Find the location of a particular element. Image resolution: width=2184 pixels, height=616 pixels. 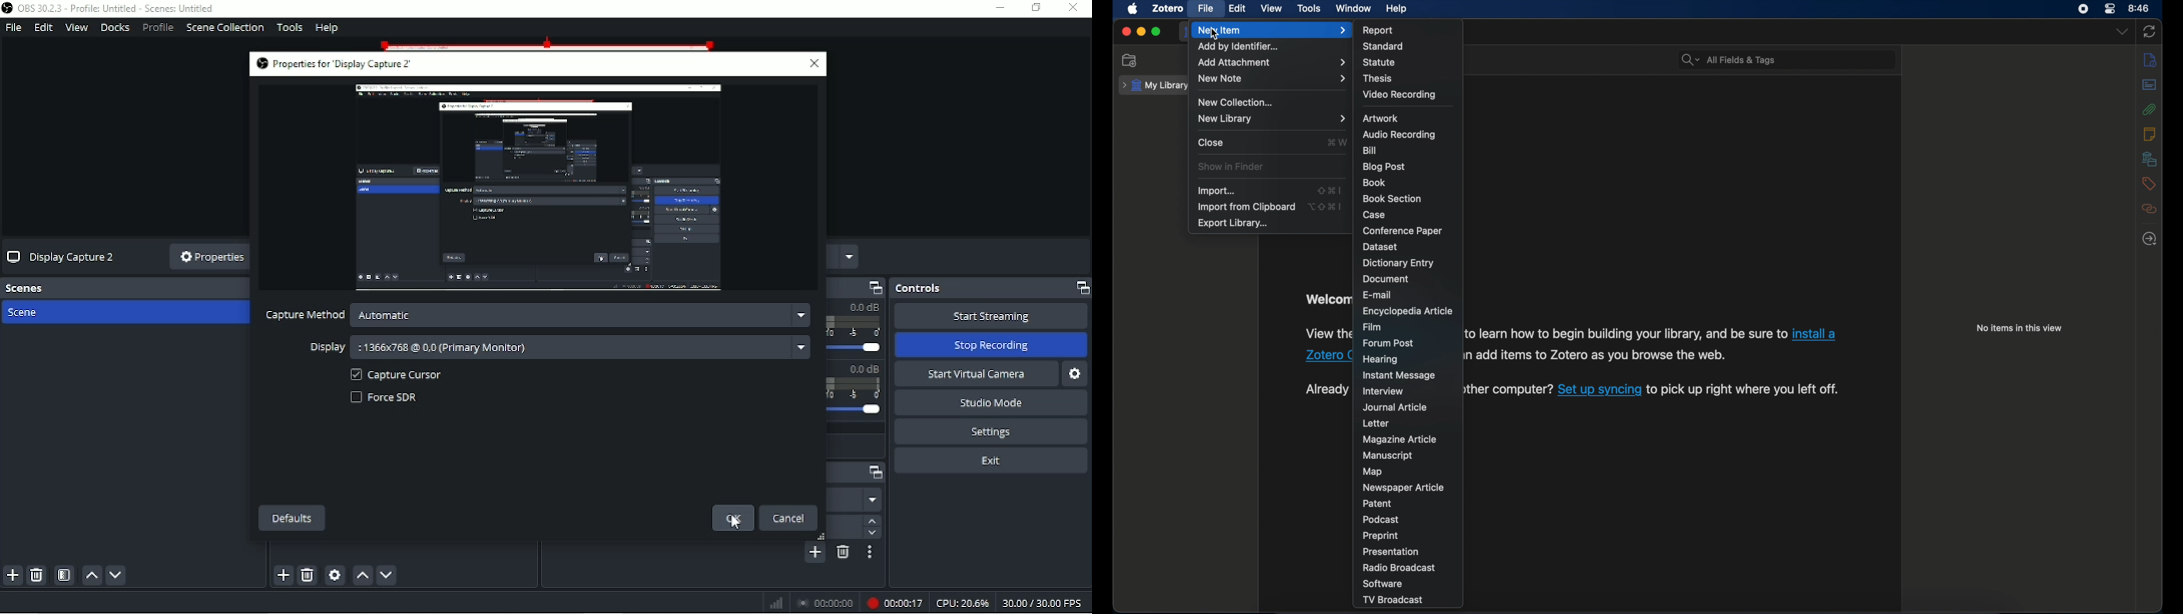

film is located at coordinates (1372, 326).